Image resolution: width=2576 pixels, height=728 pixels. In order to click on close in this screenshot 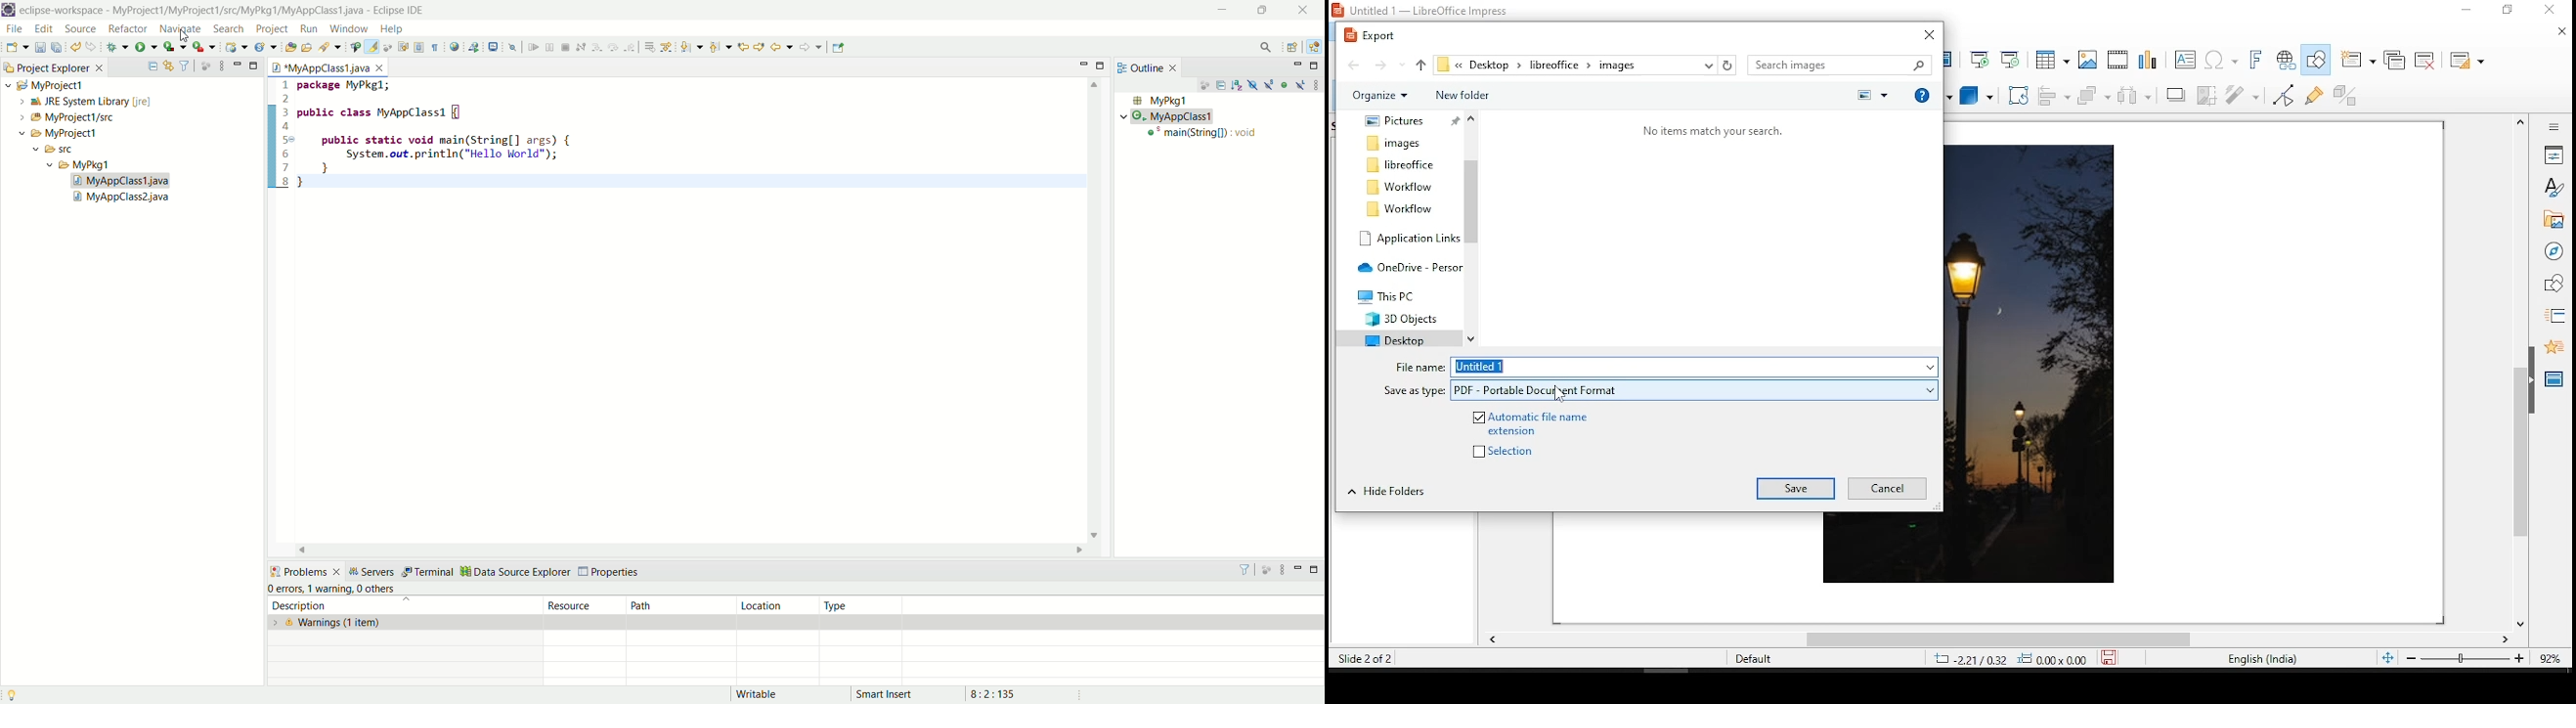, I will do `click(1307, 9)`.